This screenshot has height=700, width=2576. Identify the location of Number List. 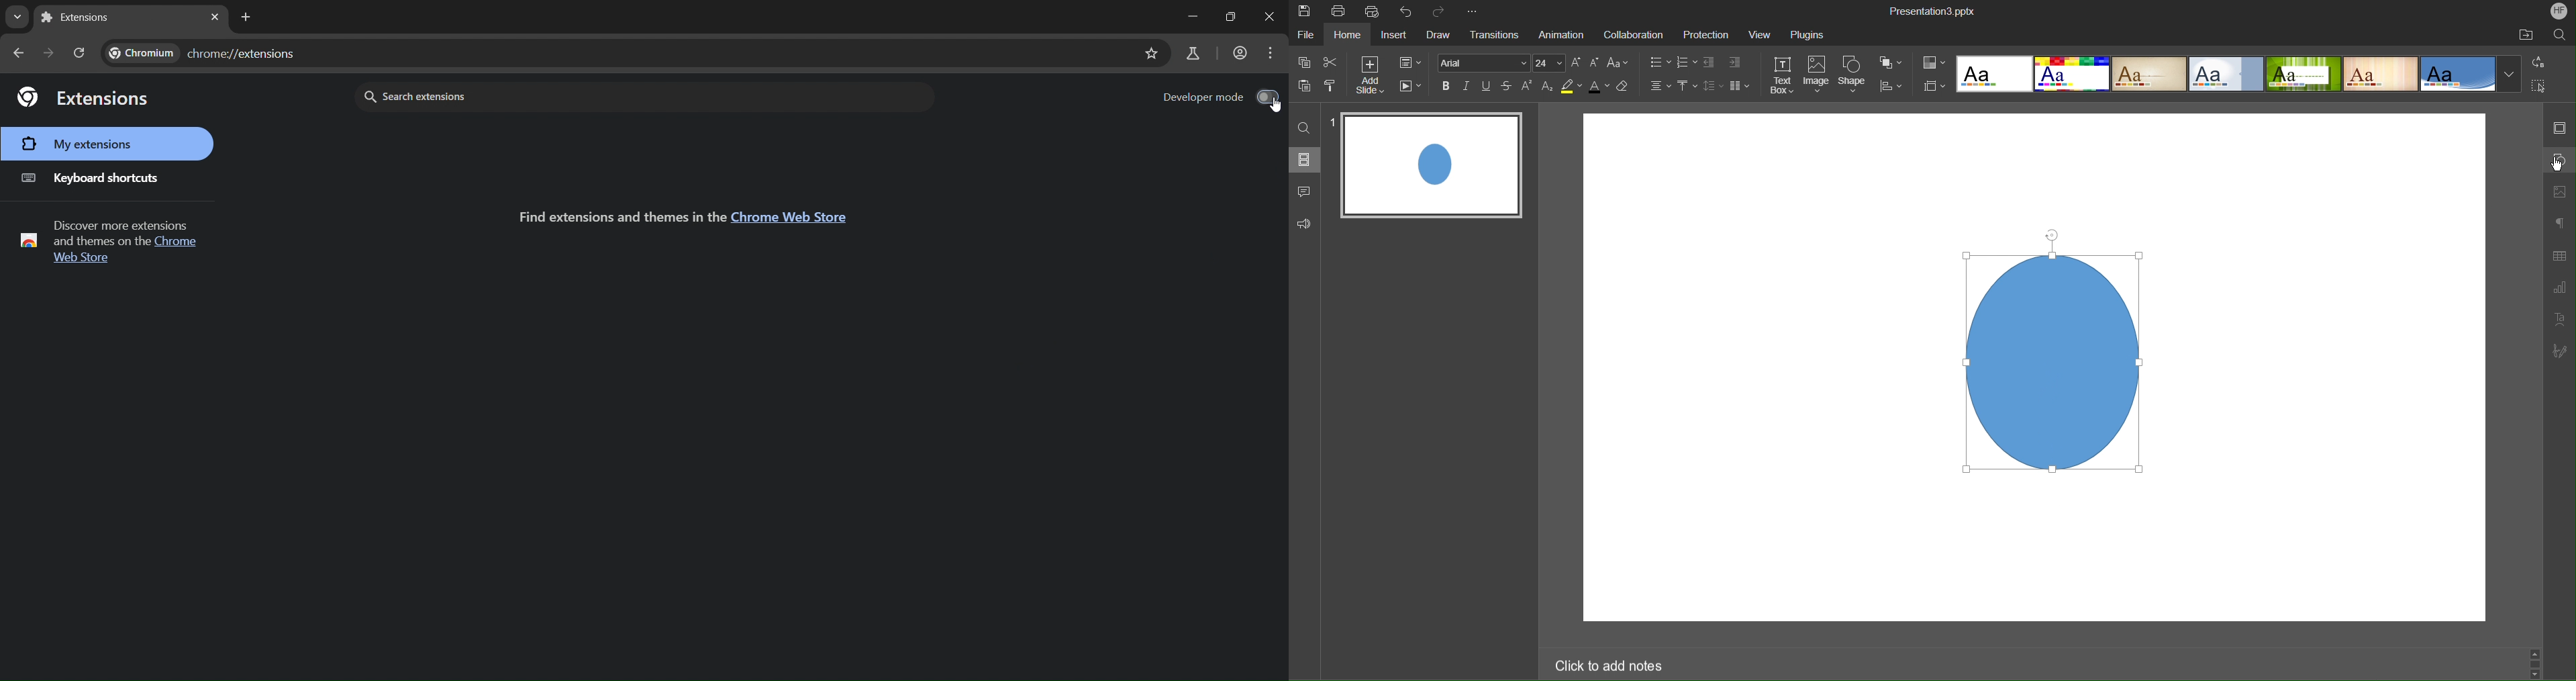
(1687, 64).